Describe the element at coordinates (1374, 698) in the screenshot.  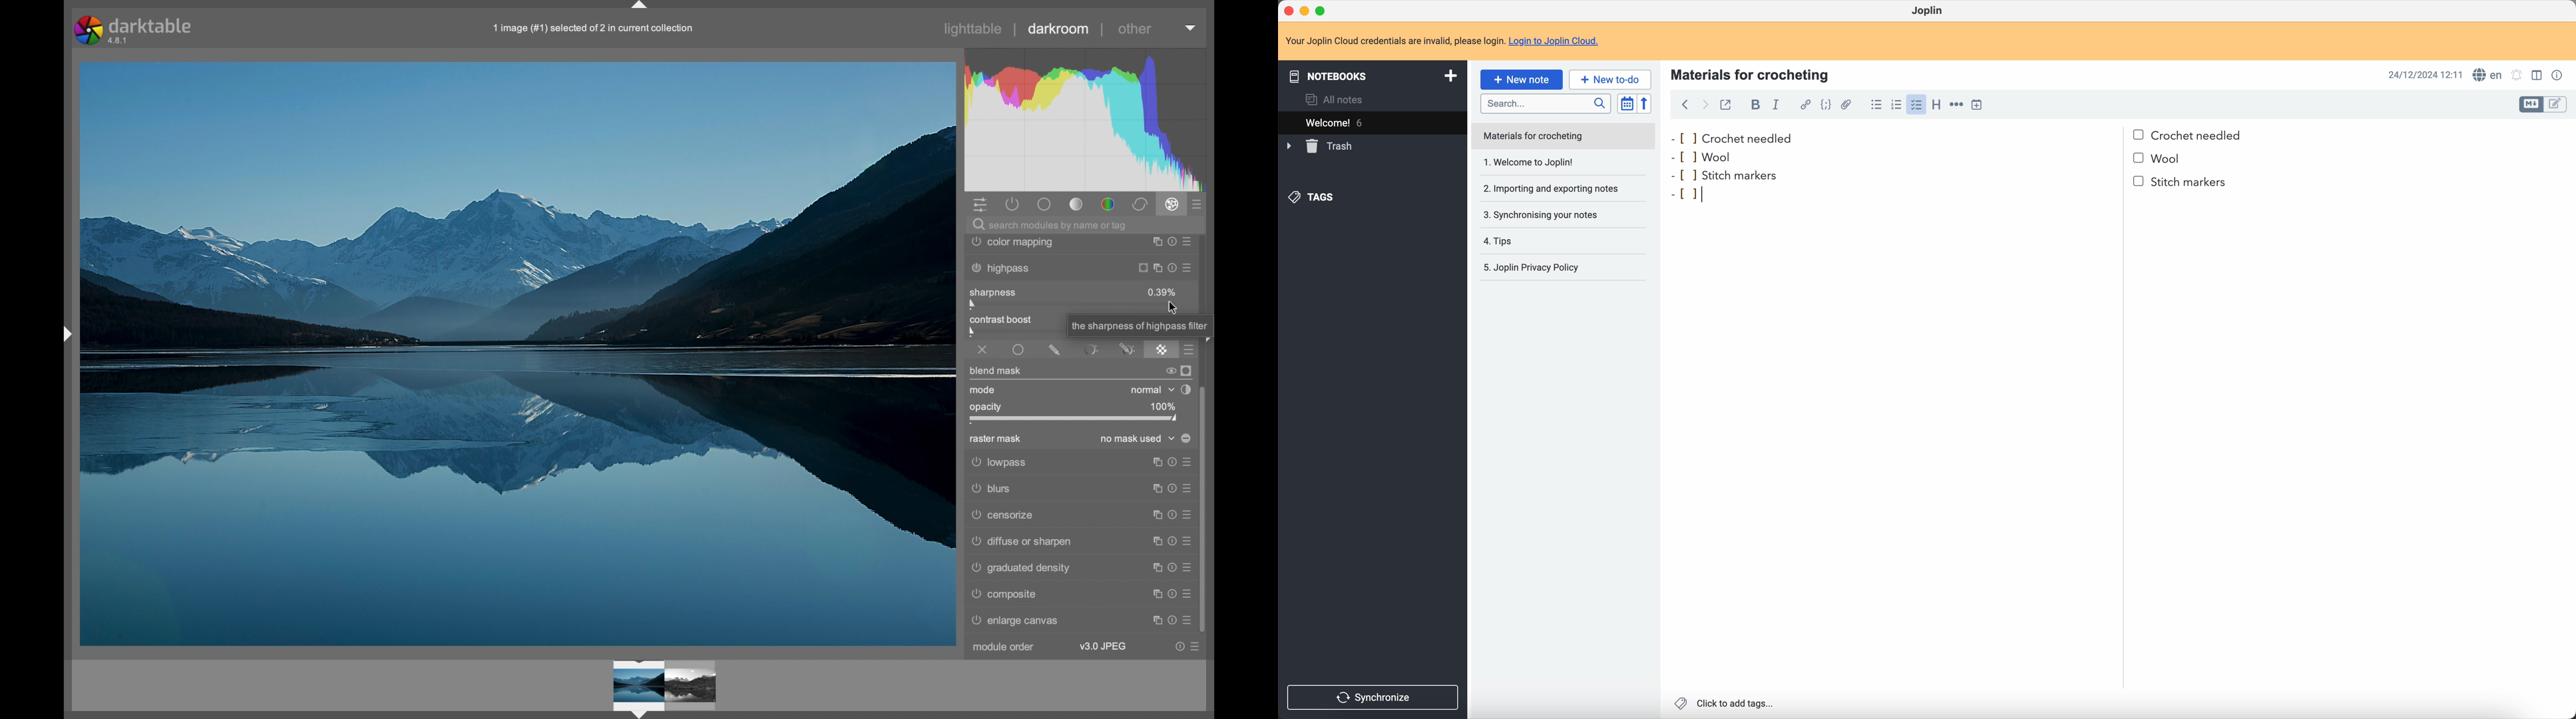
I see `synchronize` at that location.